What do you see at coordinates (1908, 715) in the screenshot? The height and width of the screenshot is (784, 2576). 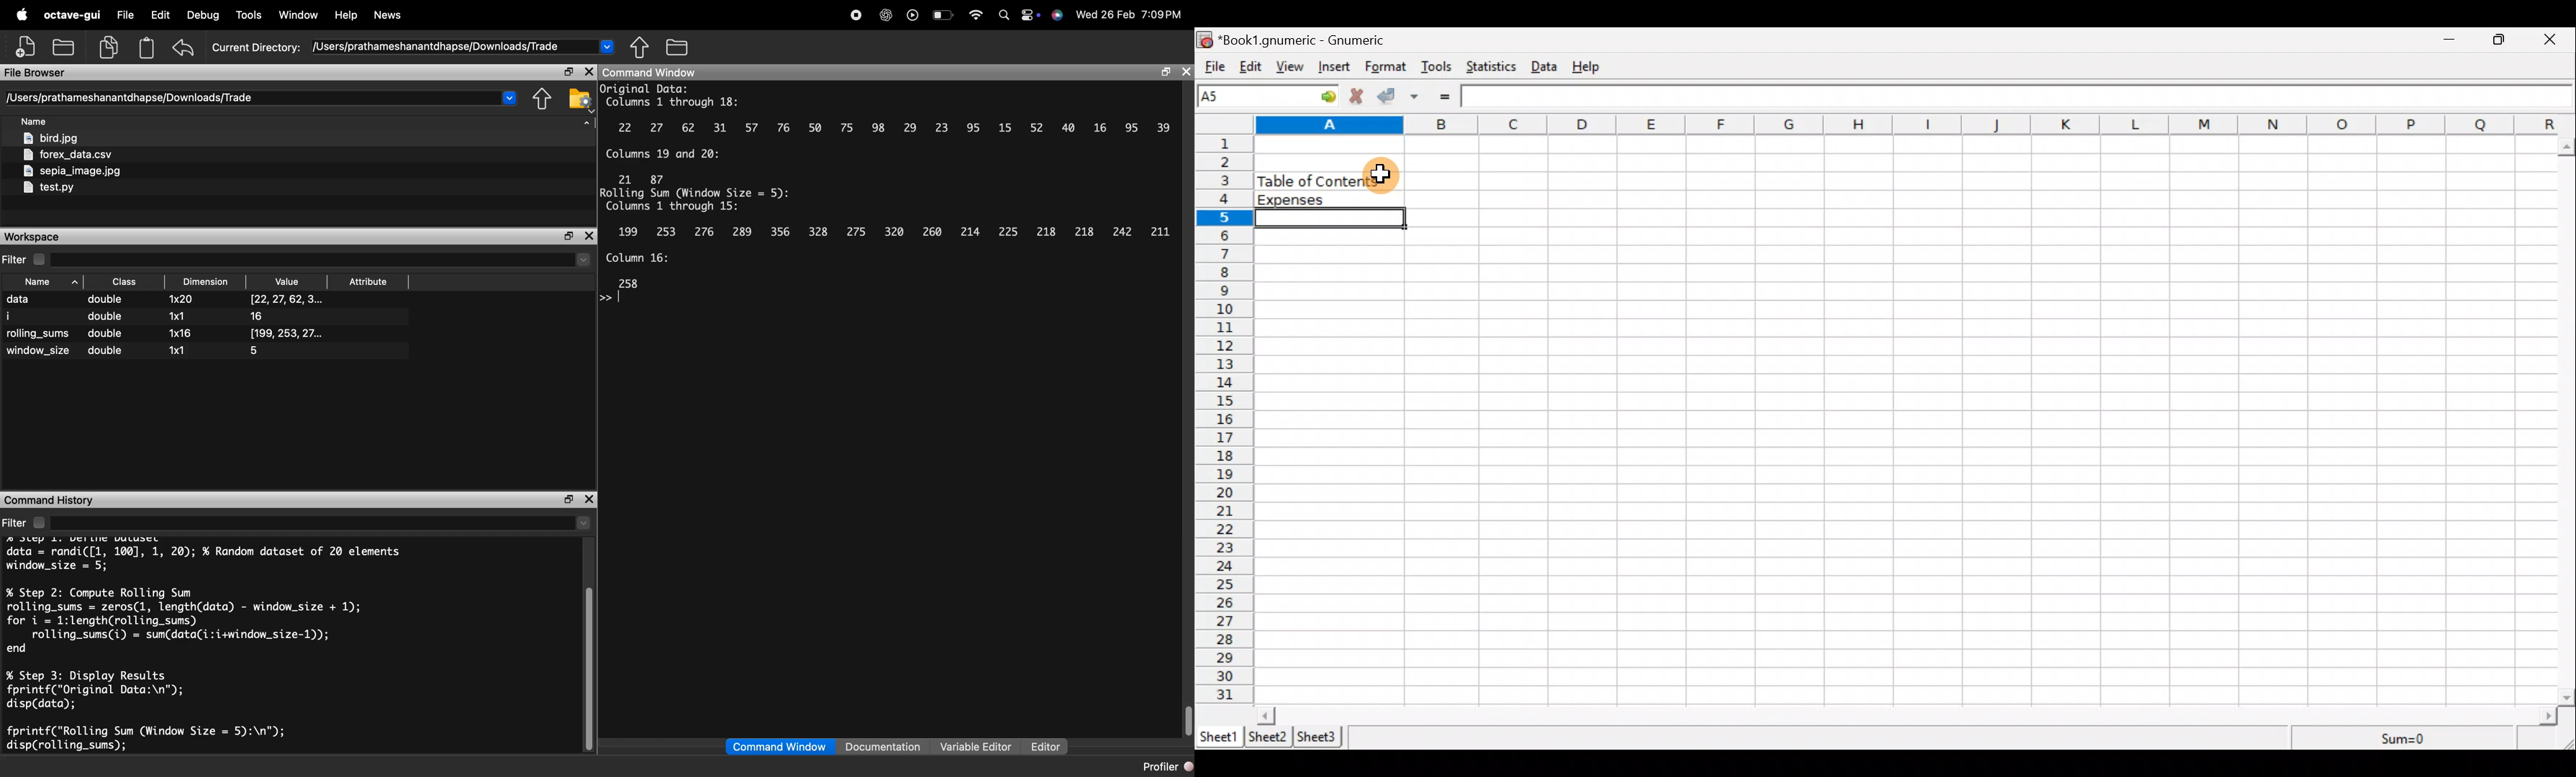 I see `Scroll bar` at bounding box center [1908, 715].